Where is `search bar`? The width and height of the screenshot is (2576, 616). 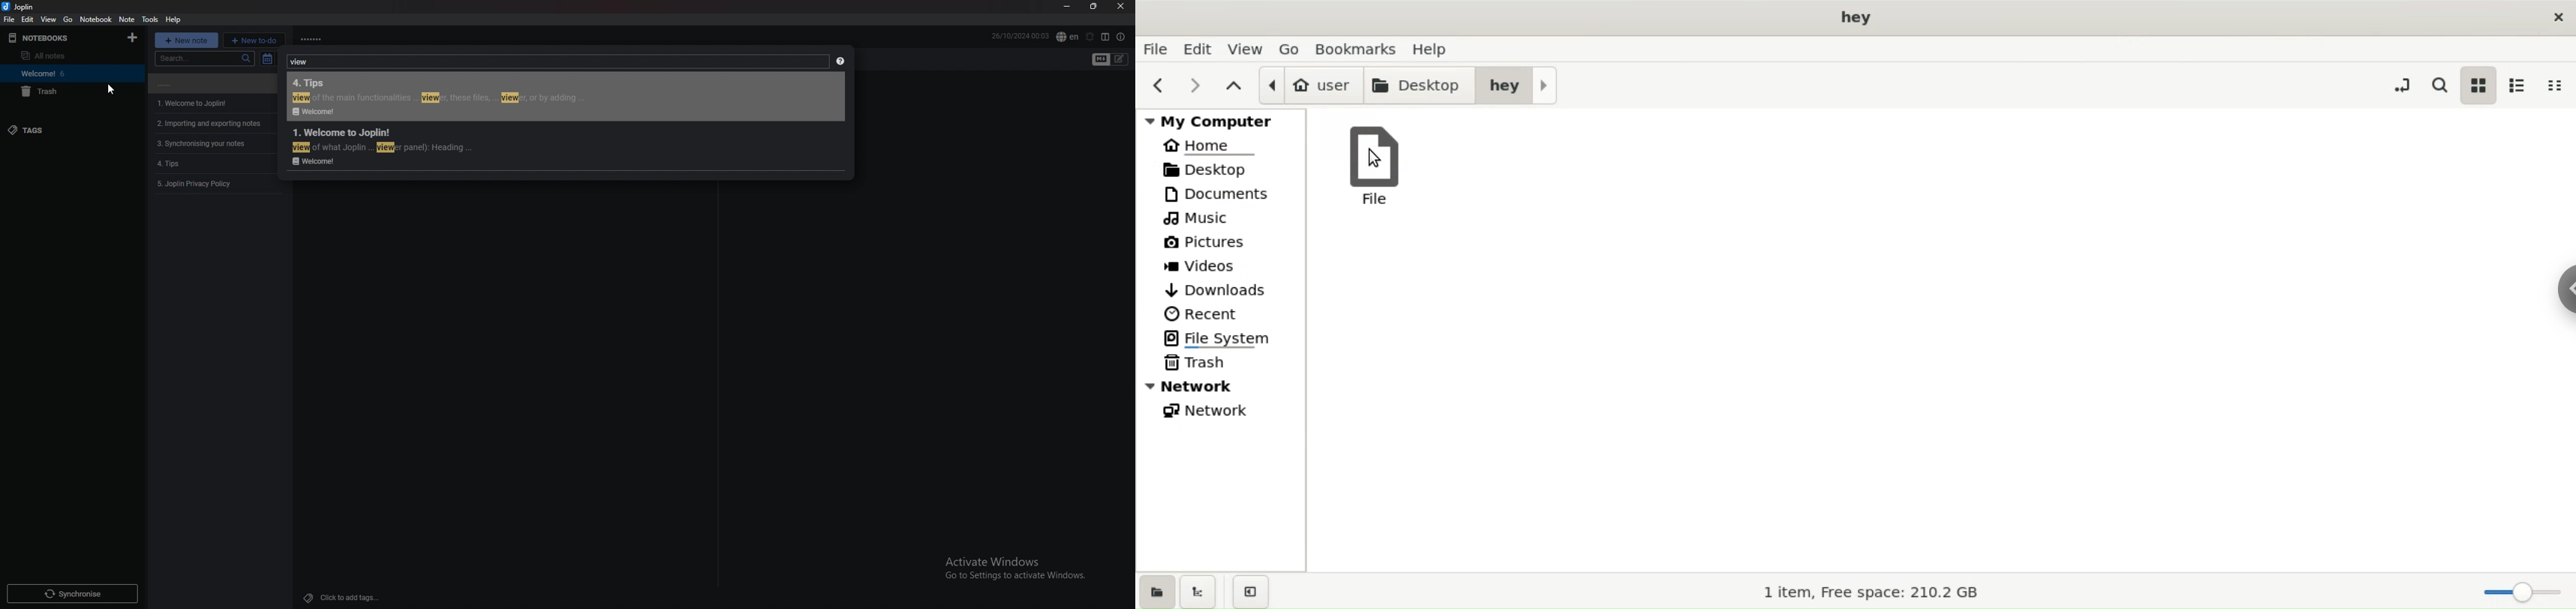 search bar is located at coordinates (208, 58).